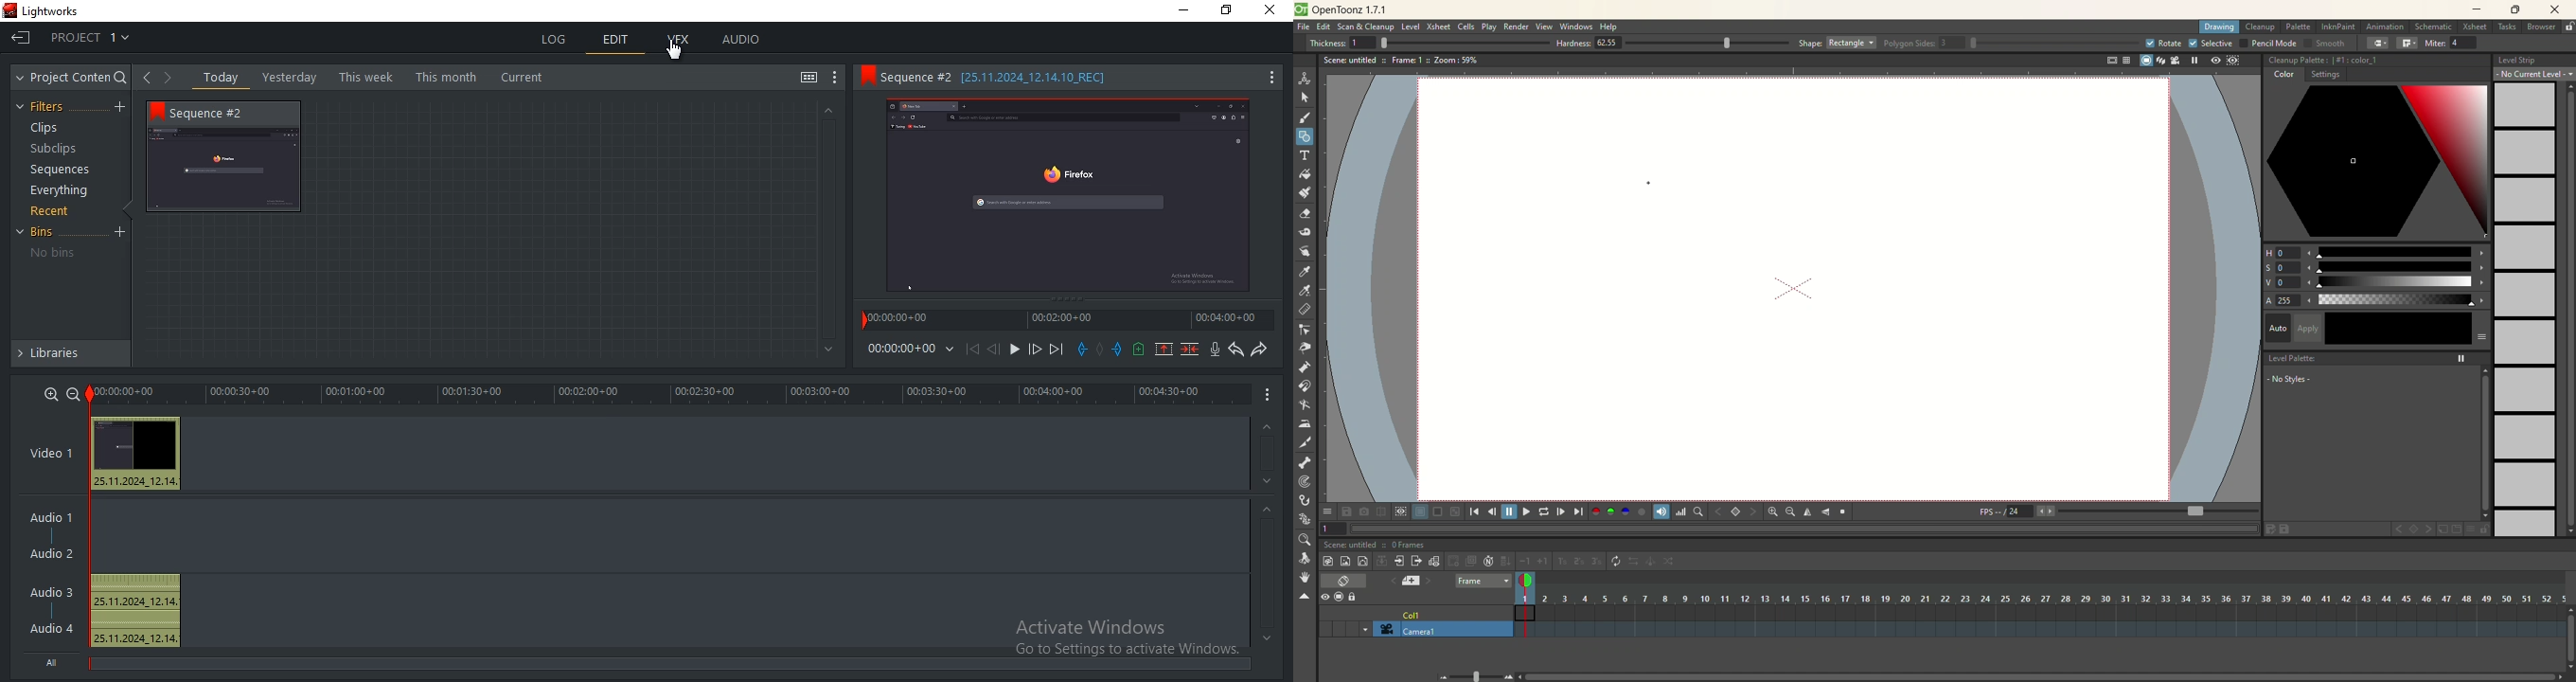 This screenshot has height=700, width=2576. Describe the element at coordinates (618, 57) in the screenshot. I see `Edit menu selected` at that location.